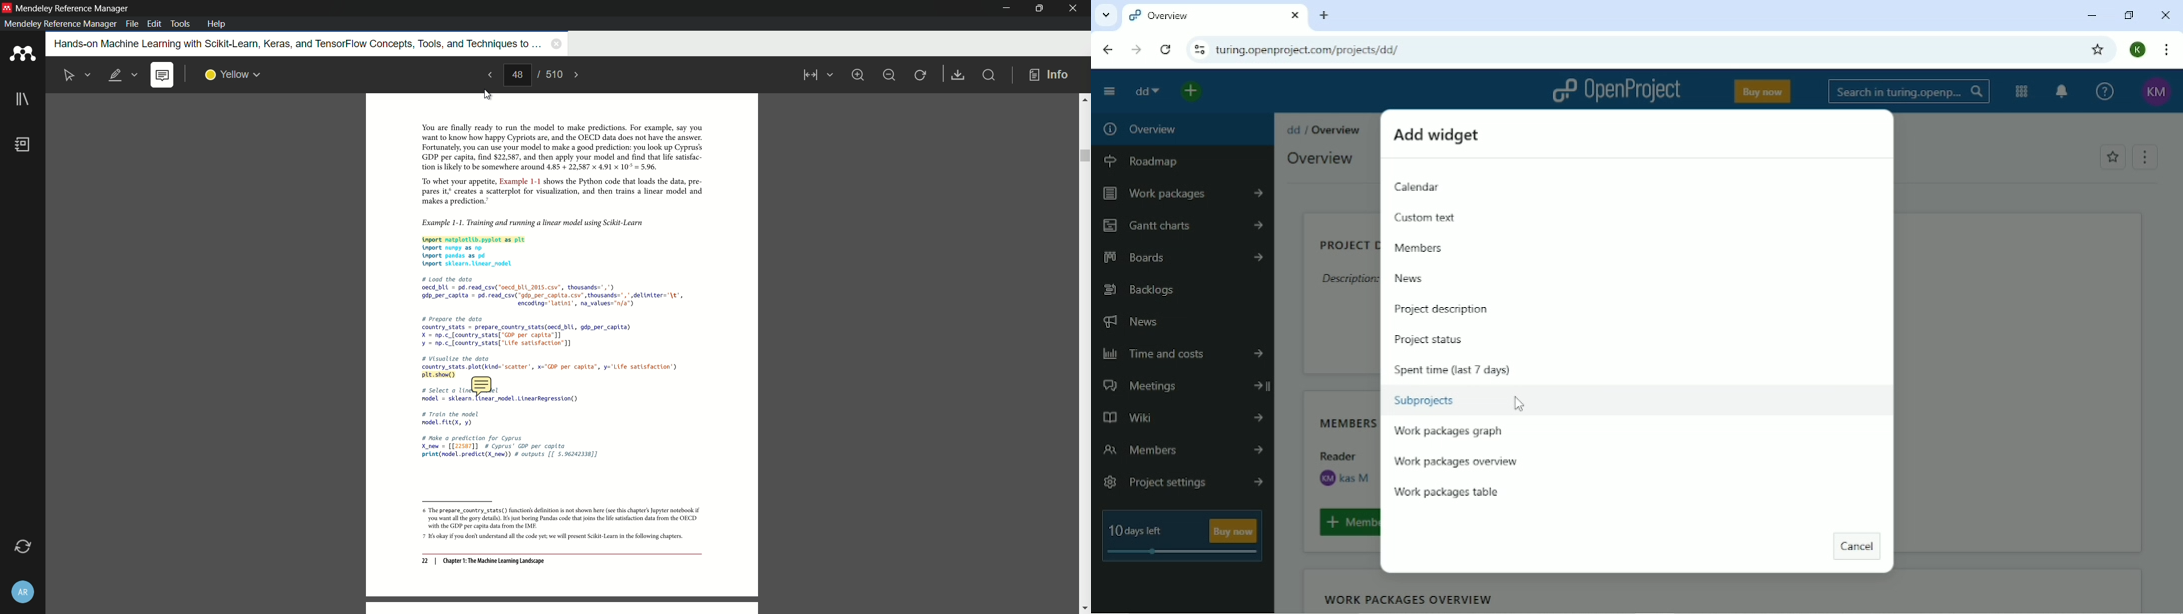 The image size is (2184, 616). What do you see at coordinates (2105, 90) in the screenshot?
I see `Help` at bounding box center [2105, 90].